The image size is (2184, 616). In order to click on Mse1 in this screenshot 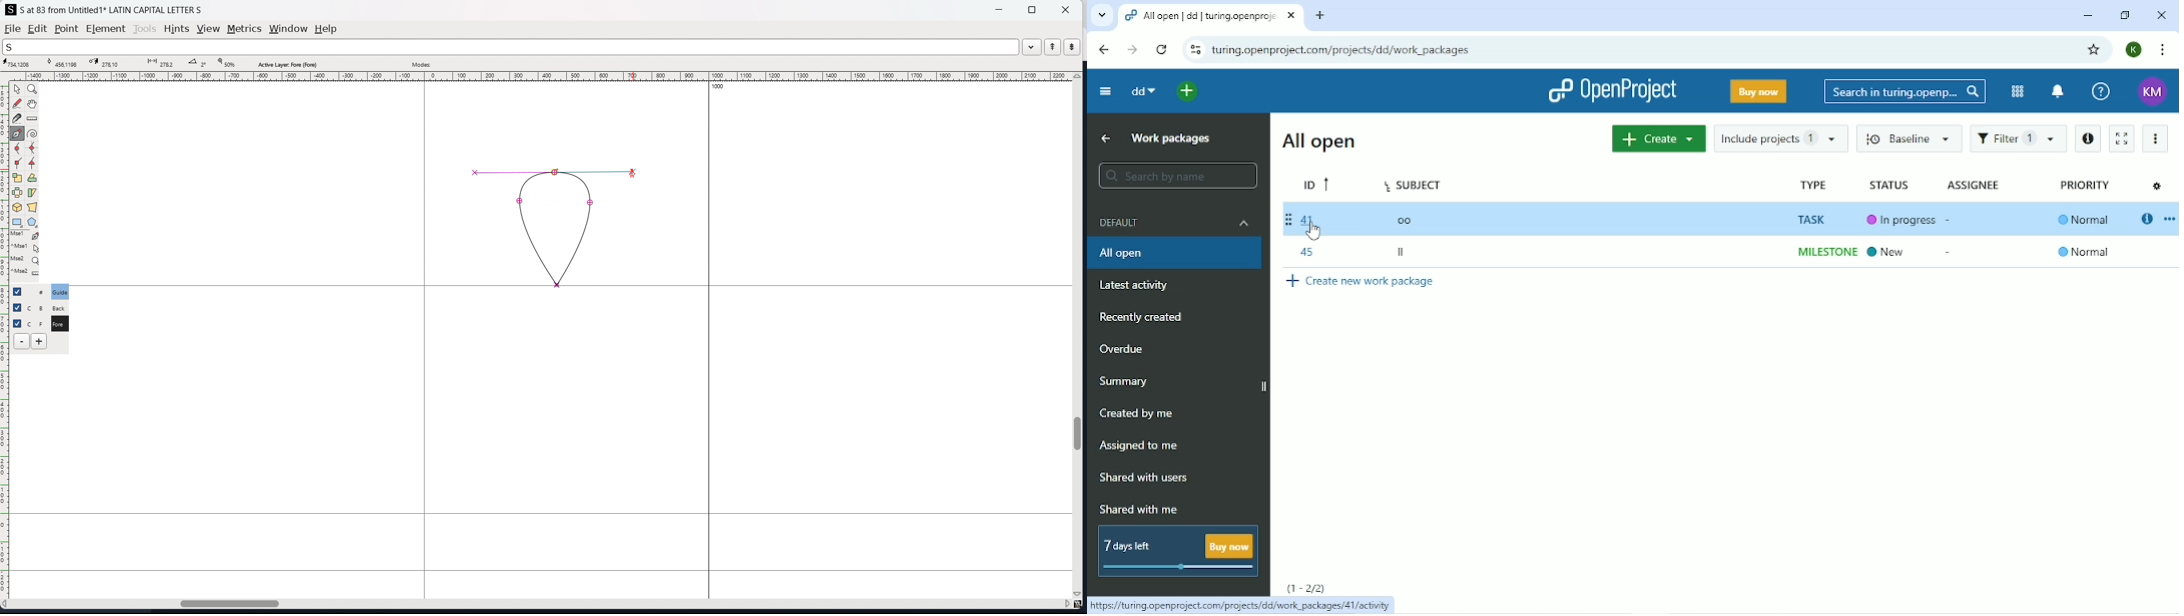, I will do `click(26, 236)`.